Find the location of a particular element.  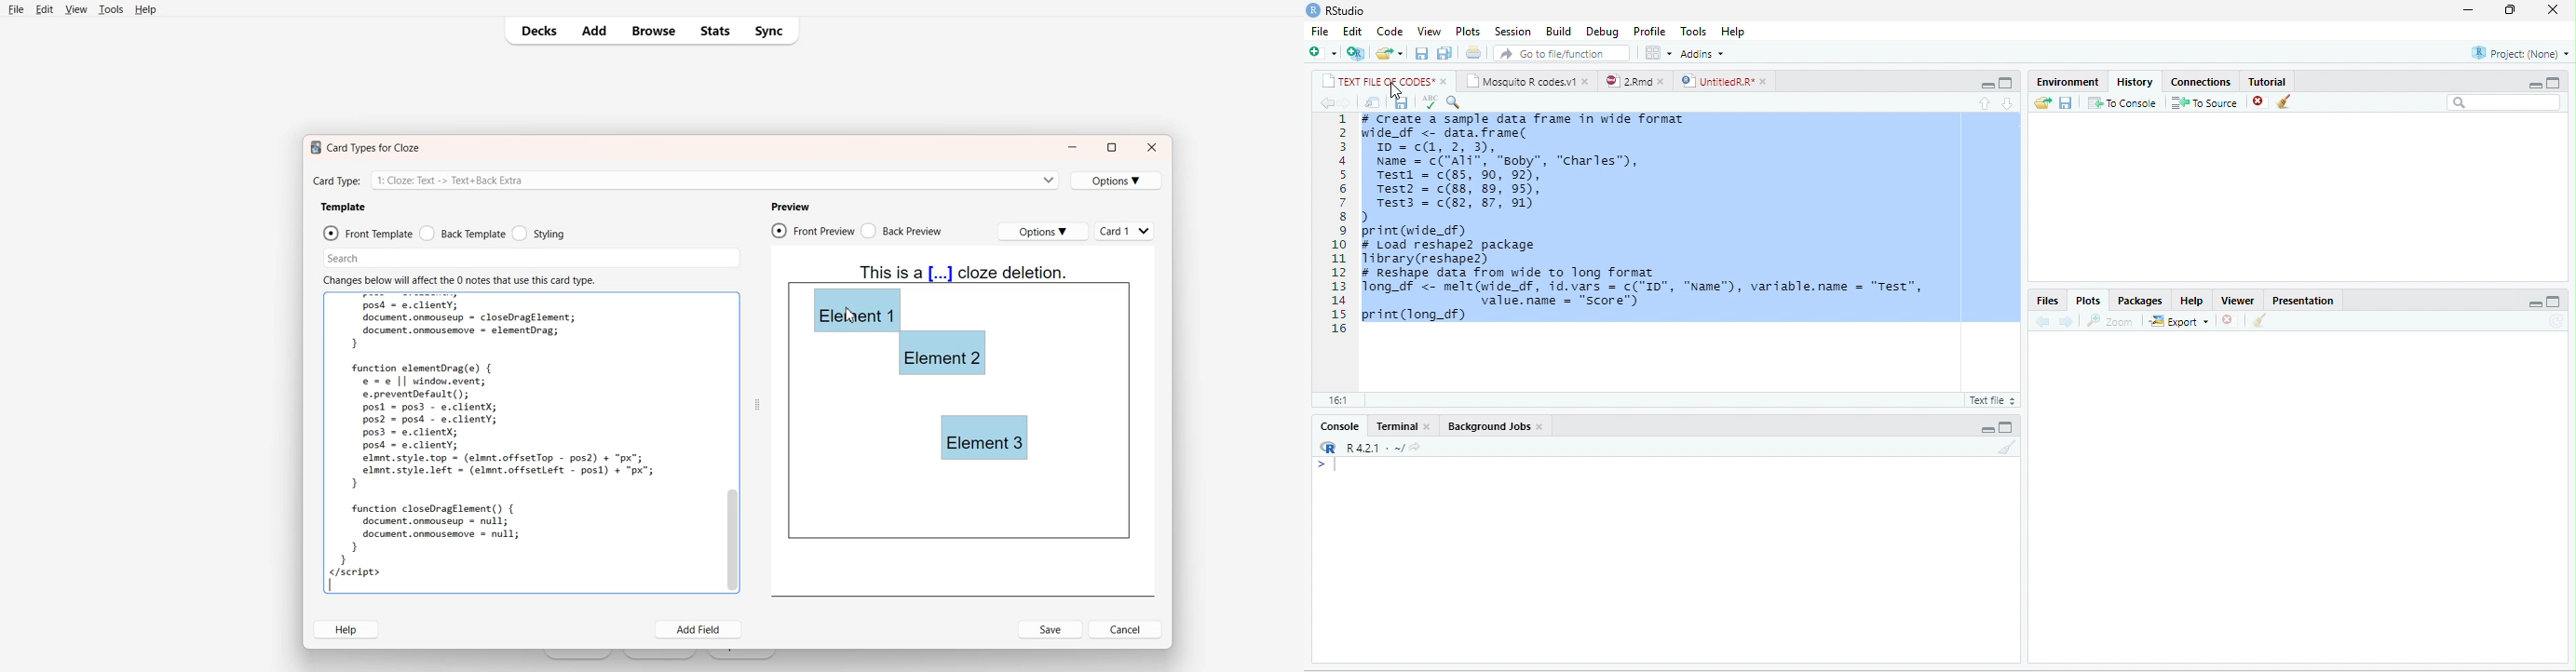

Element 3 is located at coordinates (986, 438).